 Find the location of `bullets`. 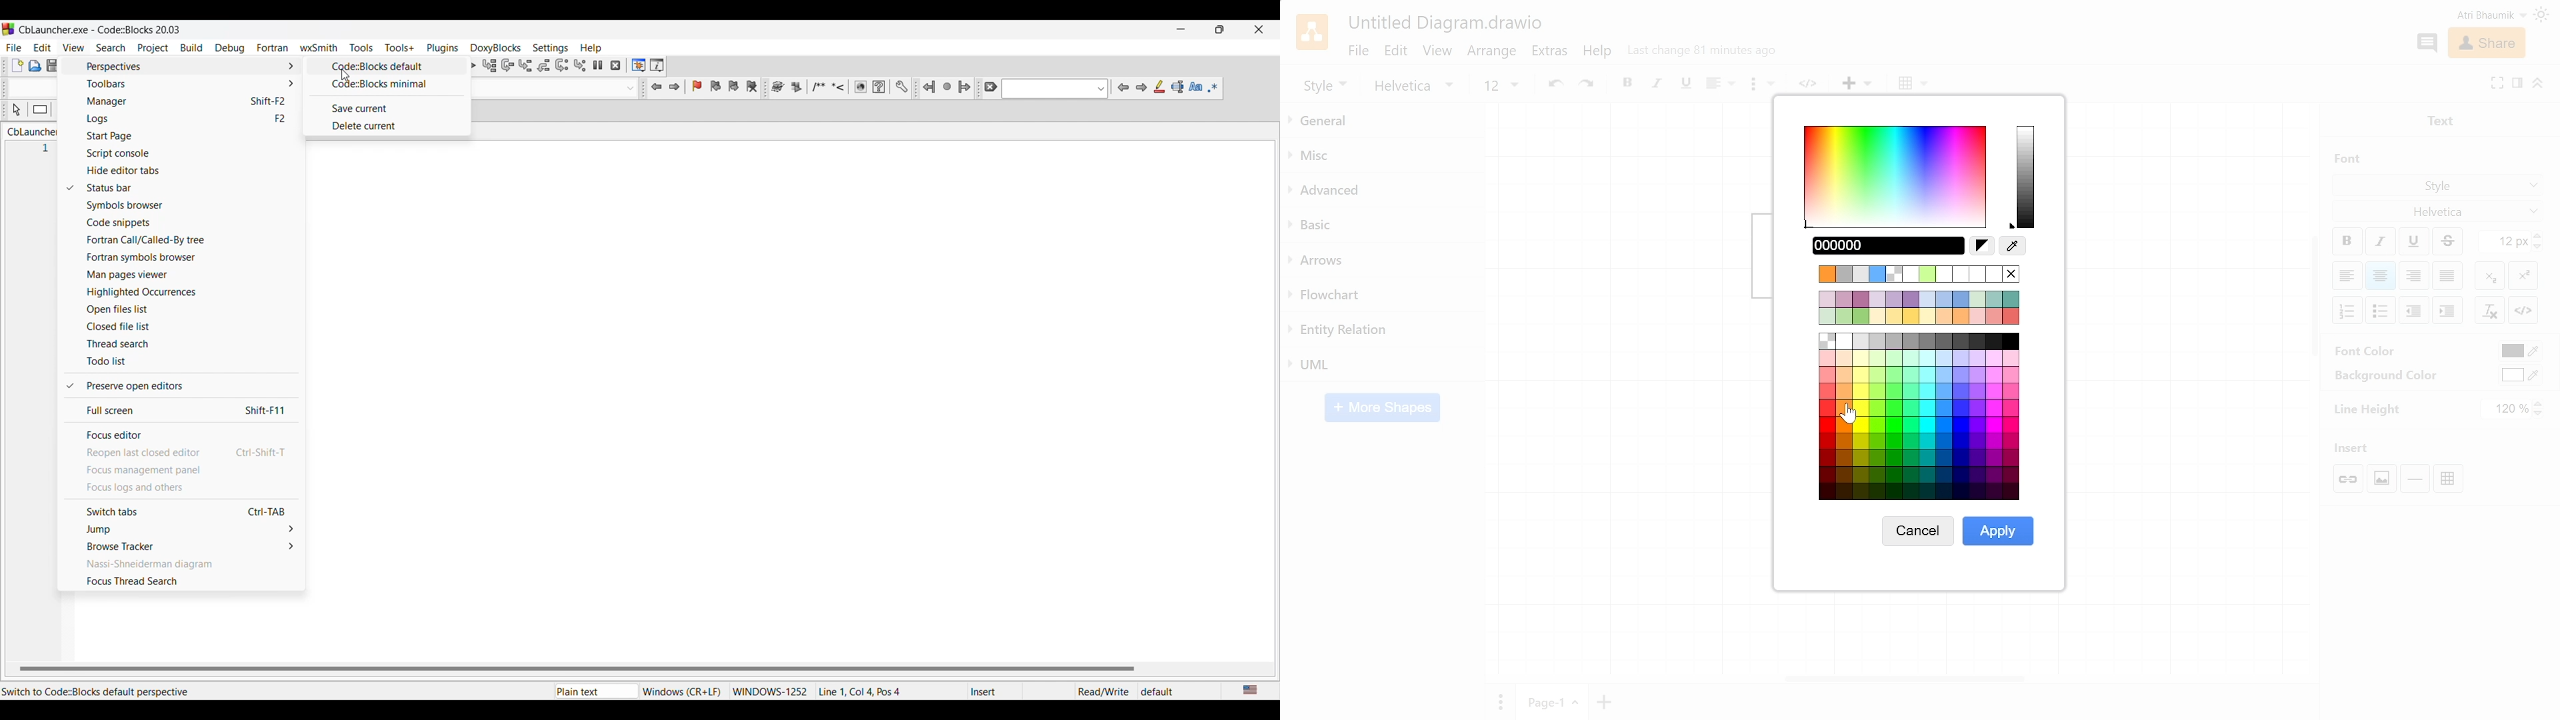

bullets is located at coordinates (1761, 87).